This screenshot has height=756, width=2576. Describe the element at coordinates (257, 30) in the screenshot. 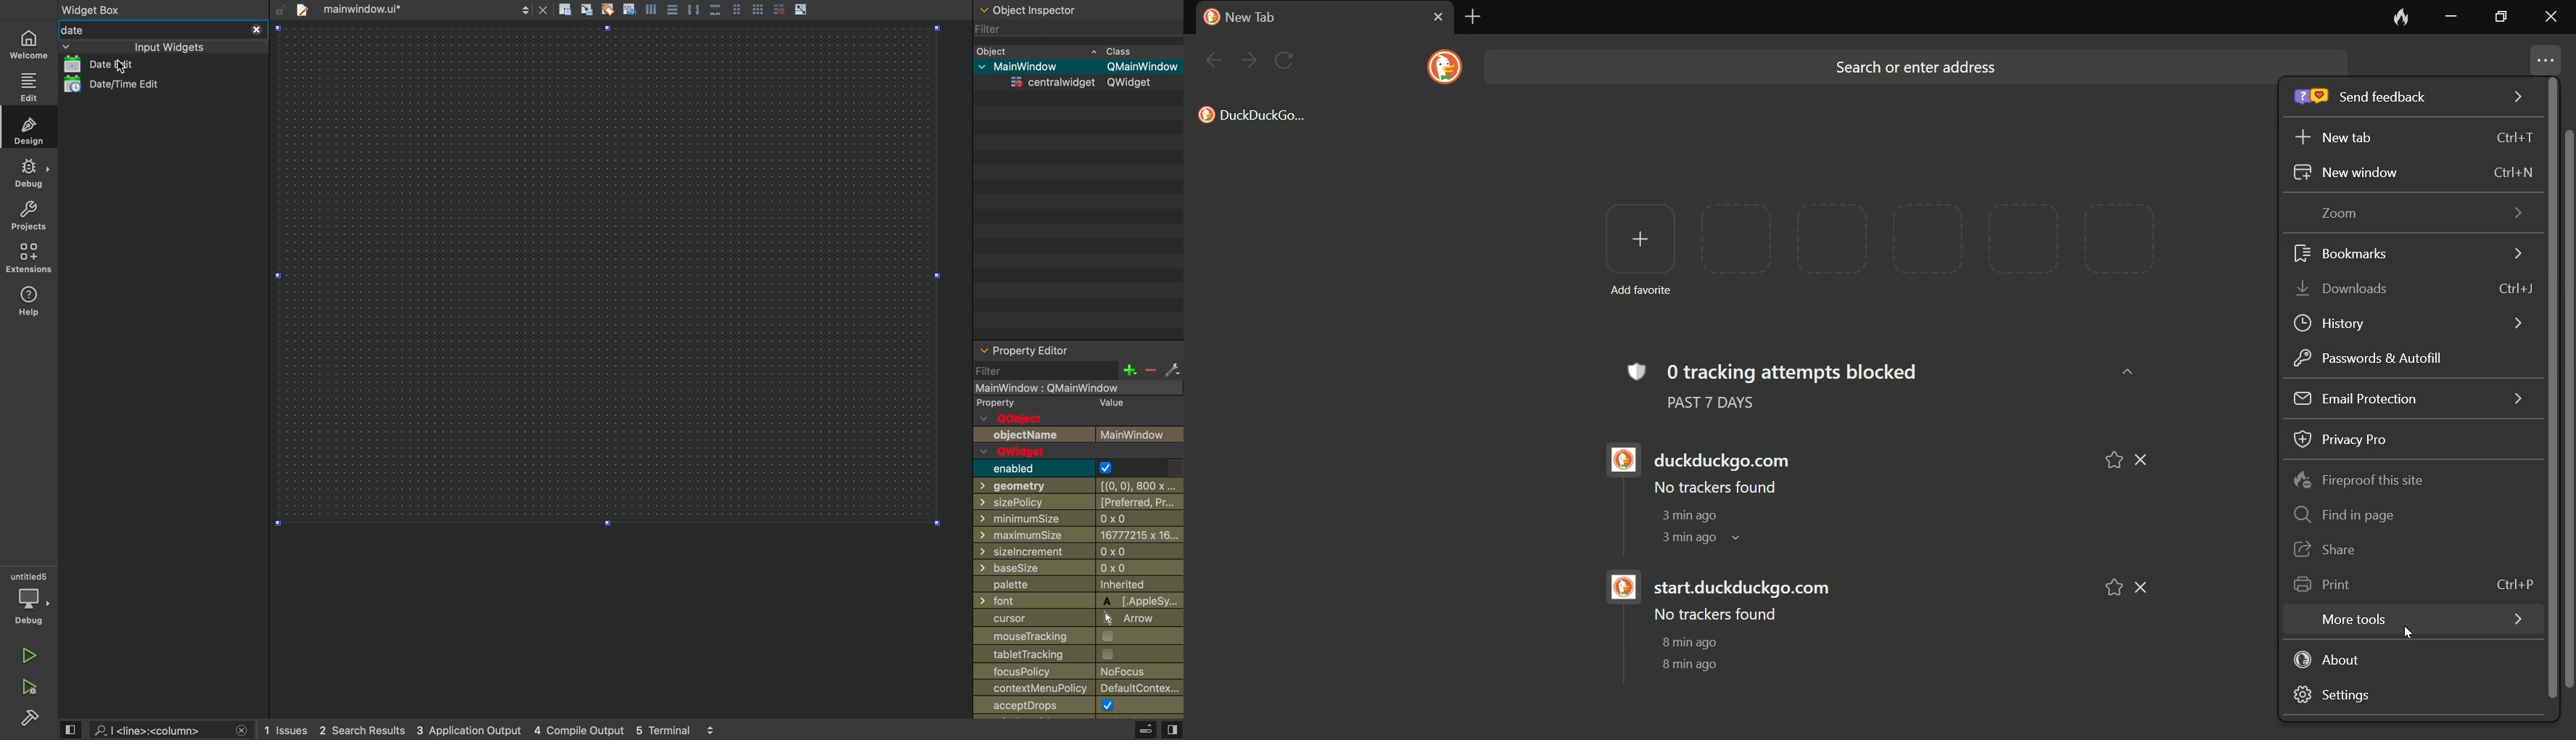

I see `close` at that location.